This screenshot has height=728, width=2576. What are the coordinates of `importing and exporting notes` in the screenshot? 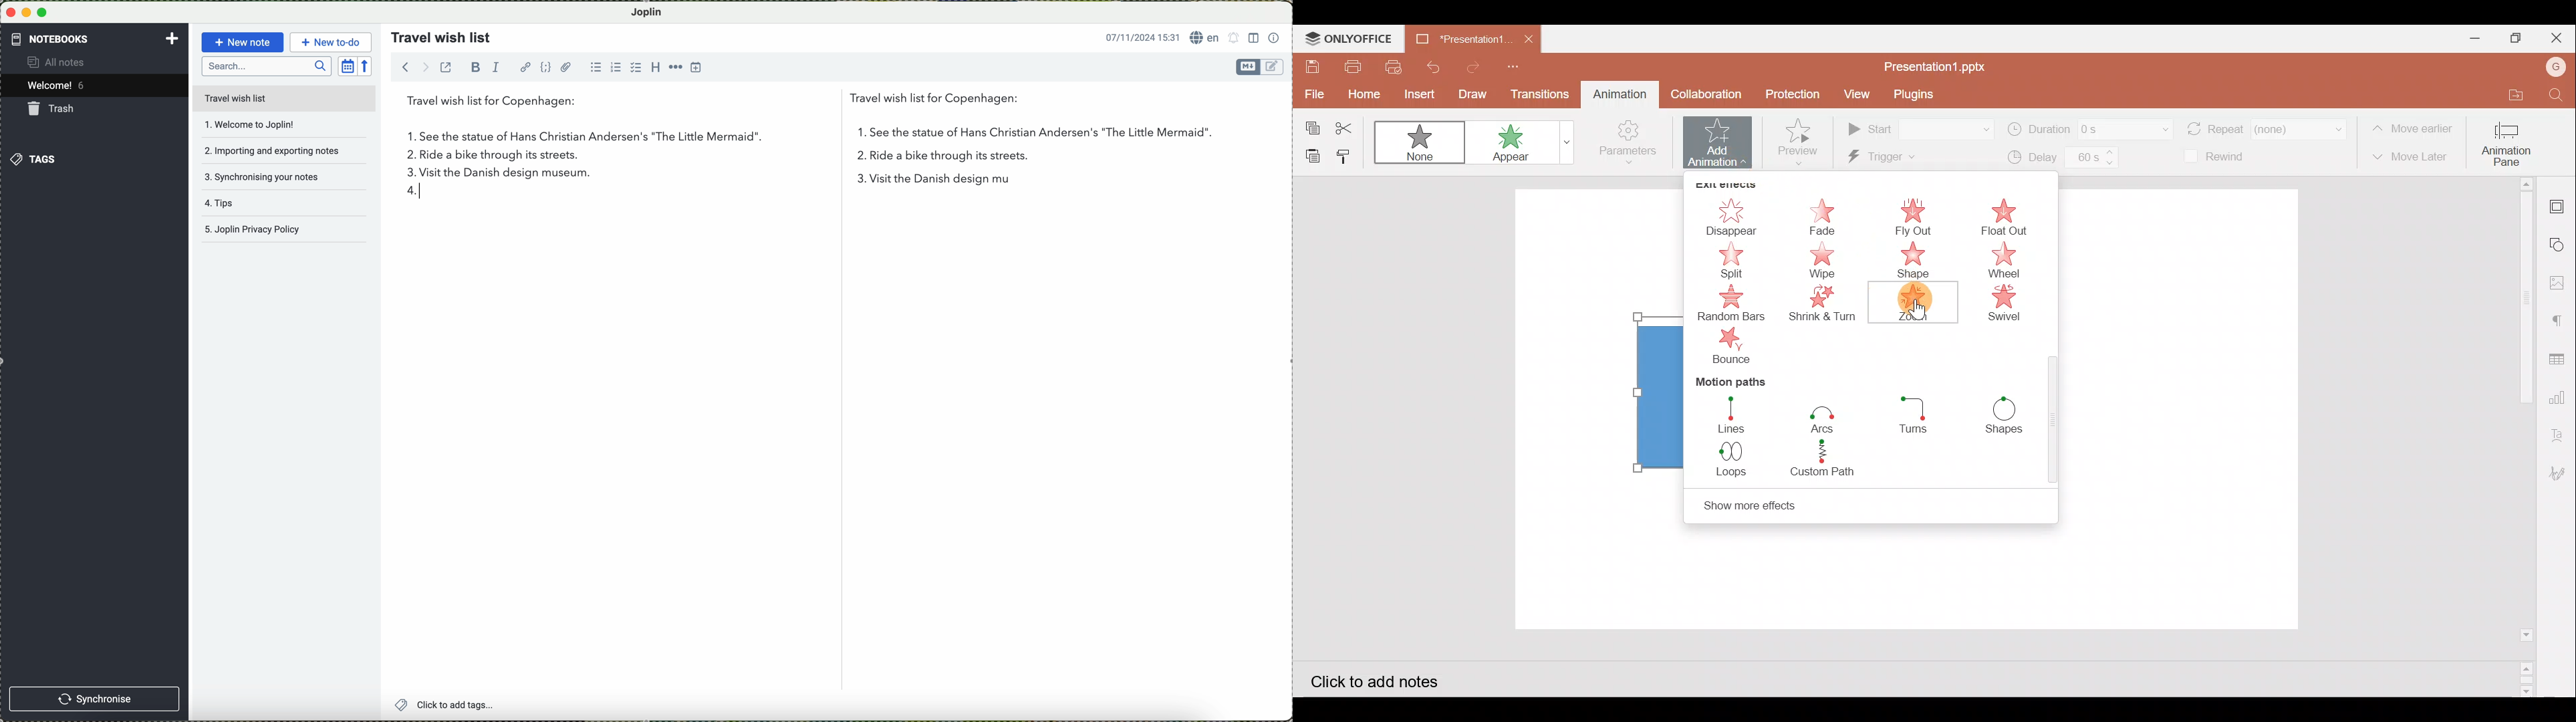 It's located at (271, 150).